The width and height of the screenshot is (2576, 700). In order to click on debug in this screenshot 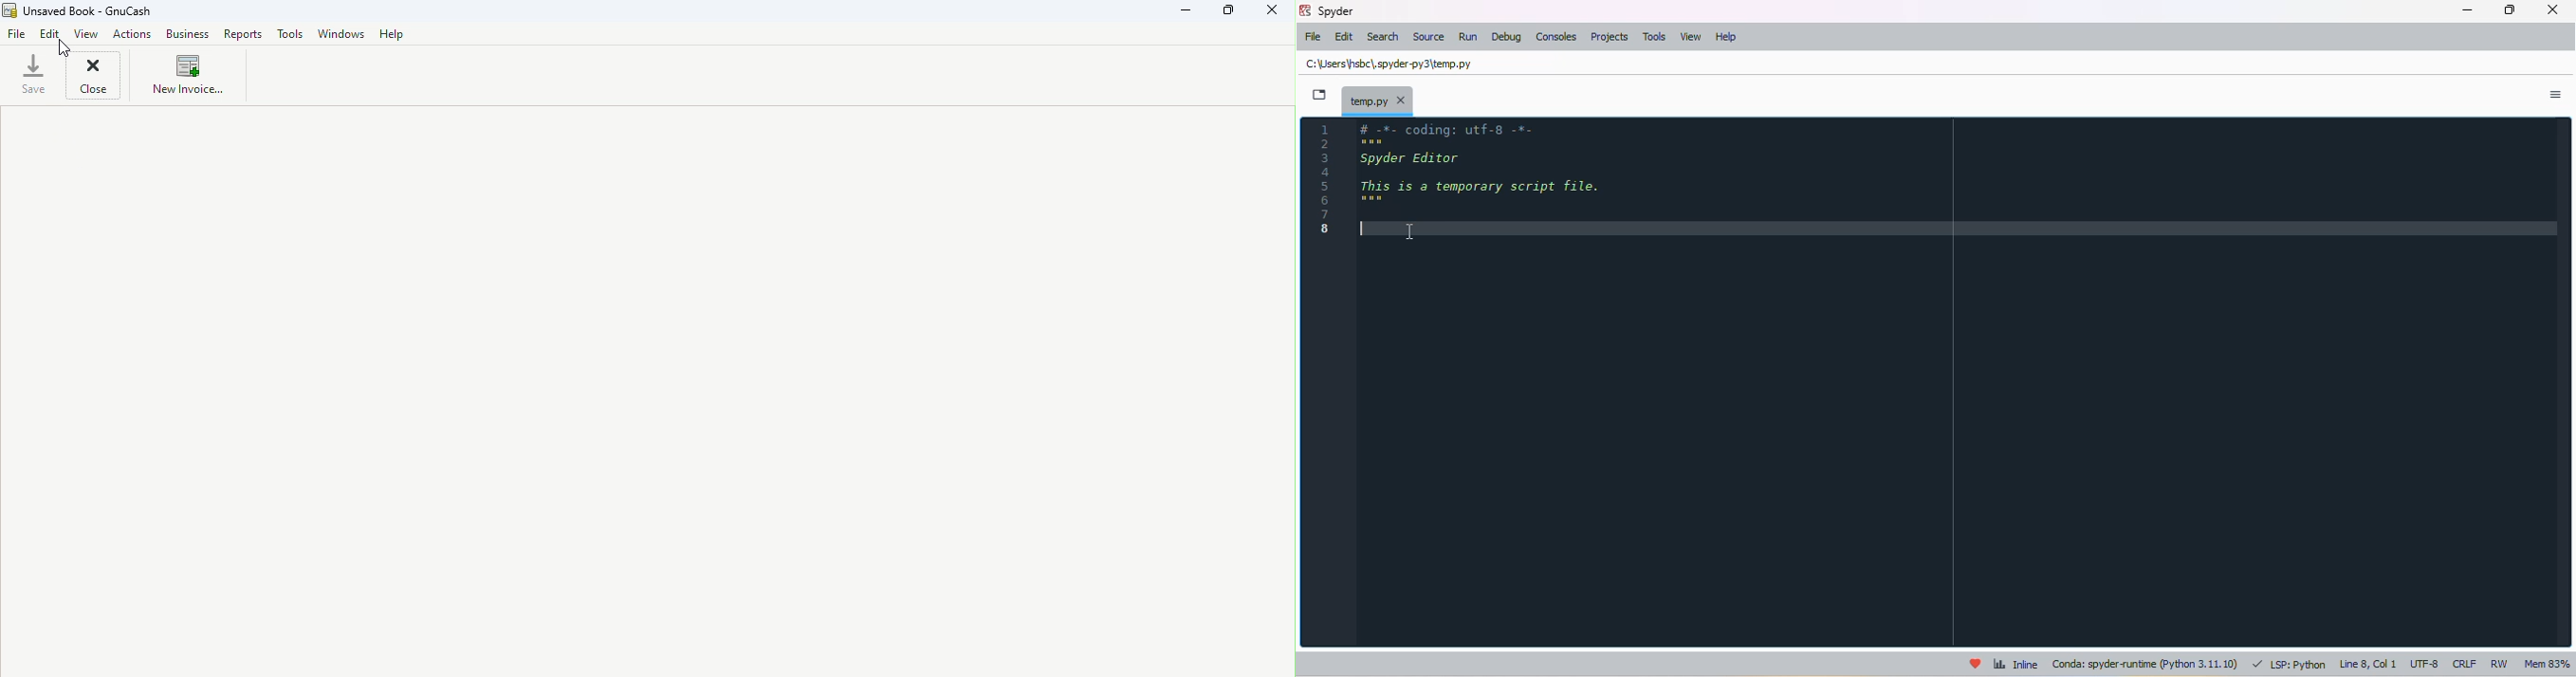, I will do `click(1507, 37)`.